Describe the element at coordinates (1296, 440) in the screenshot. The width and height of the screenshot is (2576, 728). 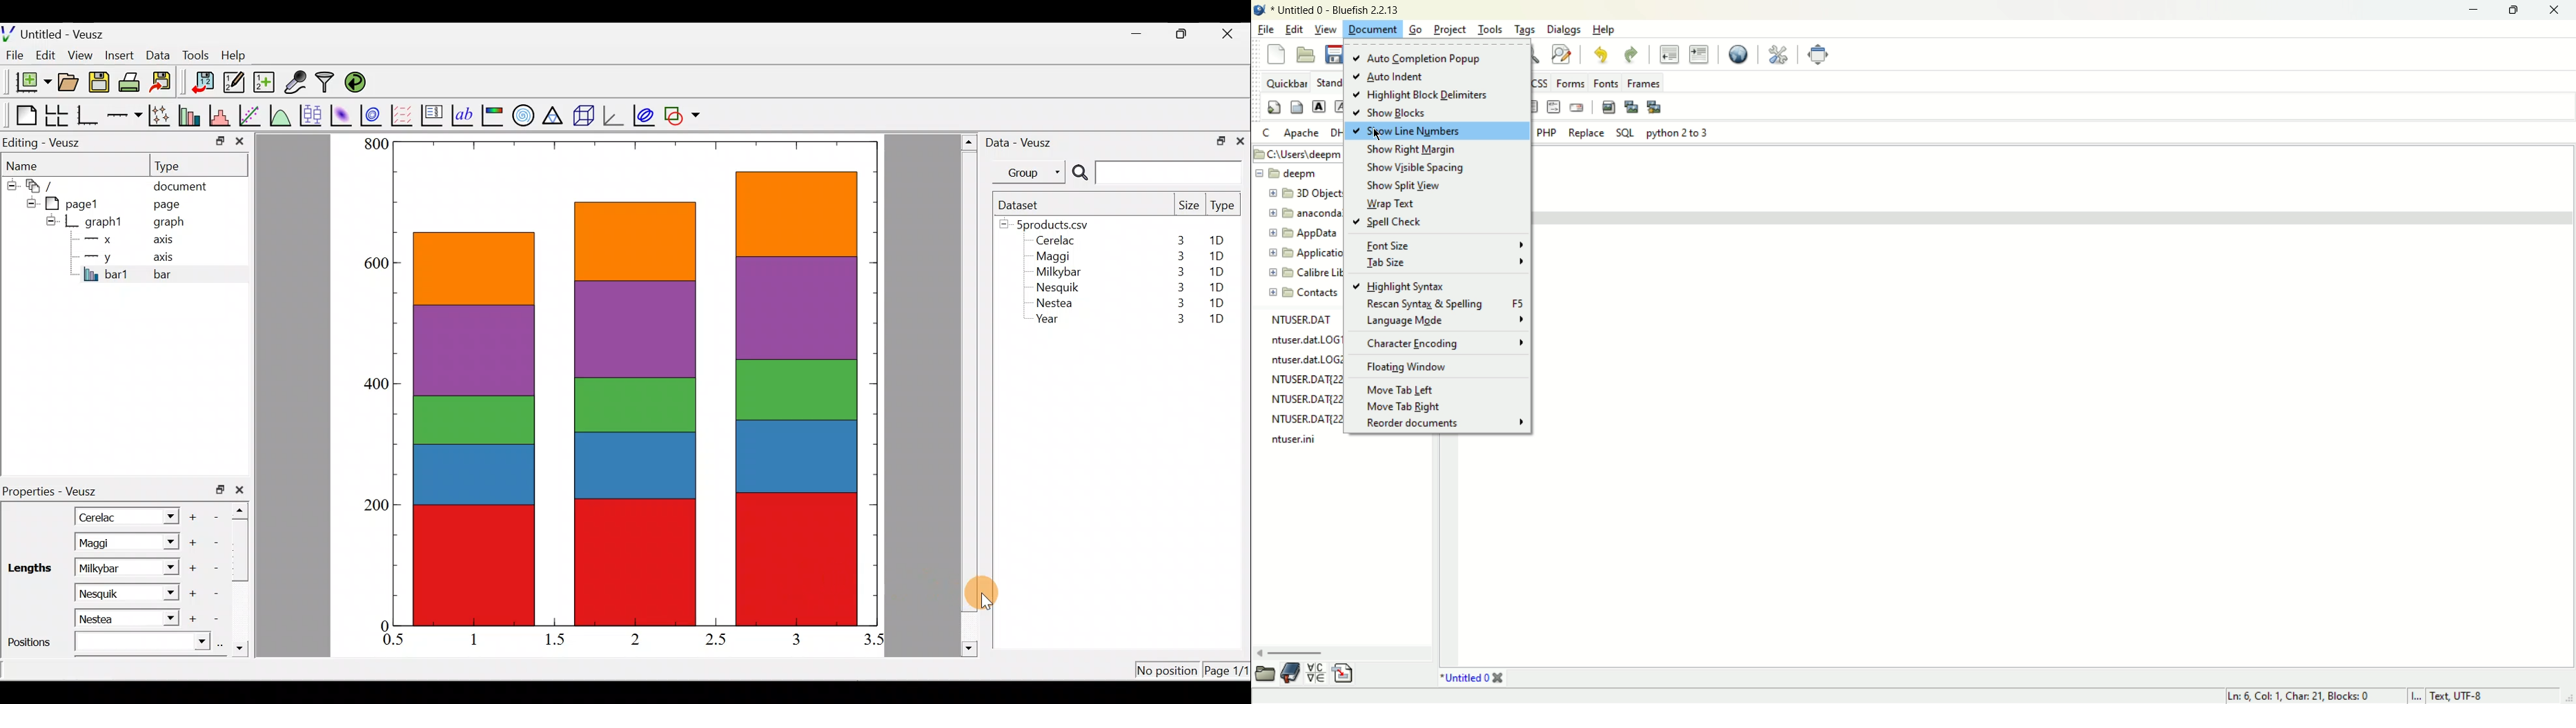
I see `ntuser.ini` at that location.